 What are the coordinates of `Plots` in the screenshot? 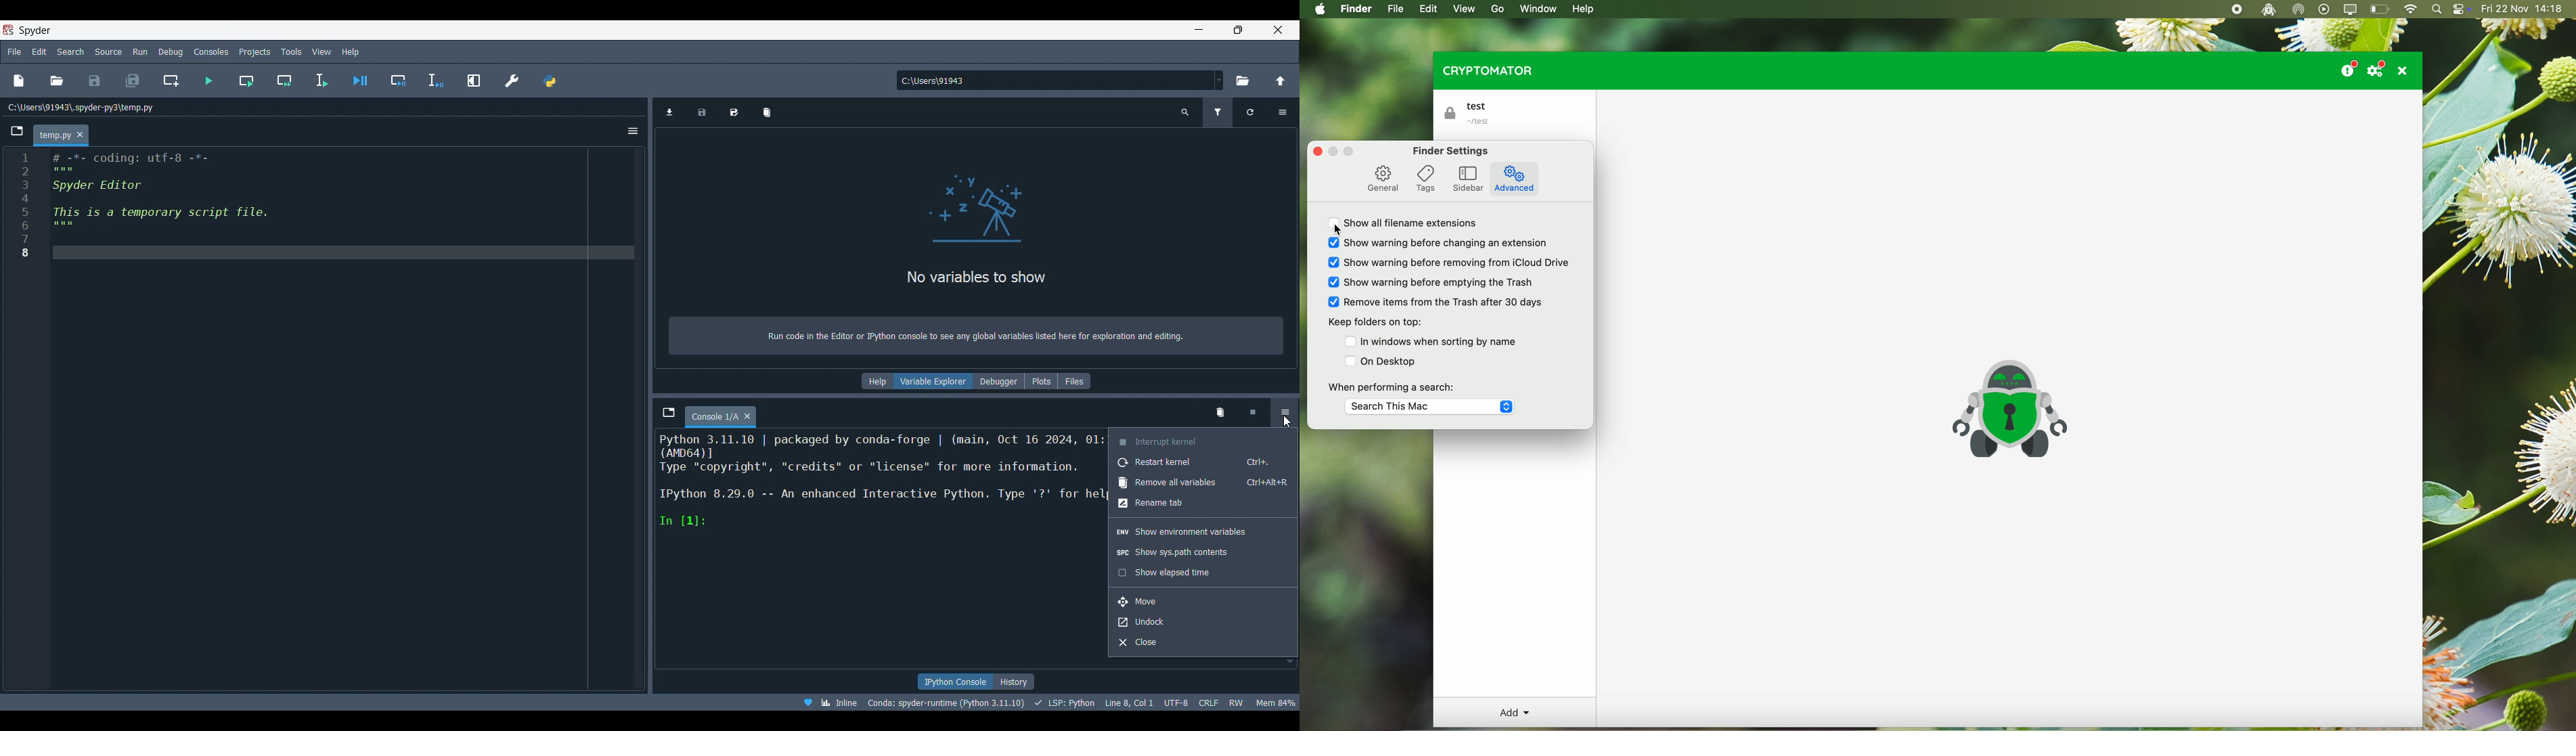 It's located at (1041, 381).